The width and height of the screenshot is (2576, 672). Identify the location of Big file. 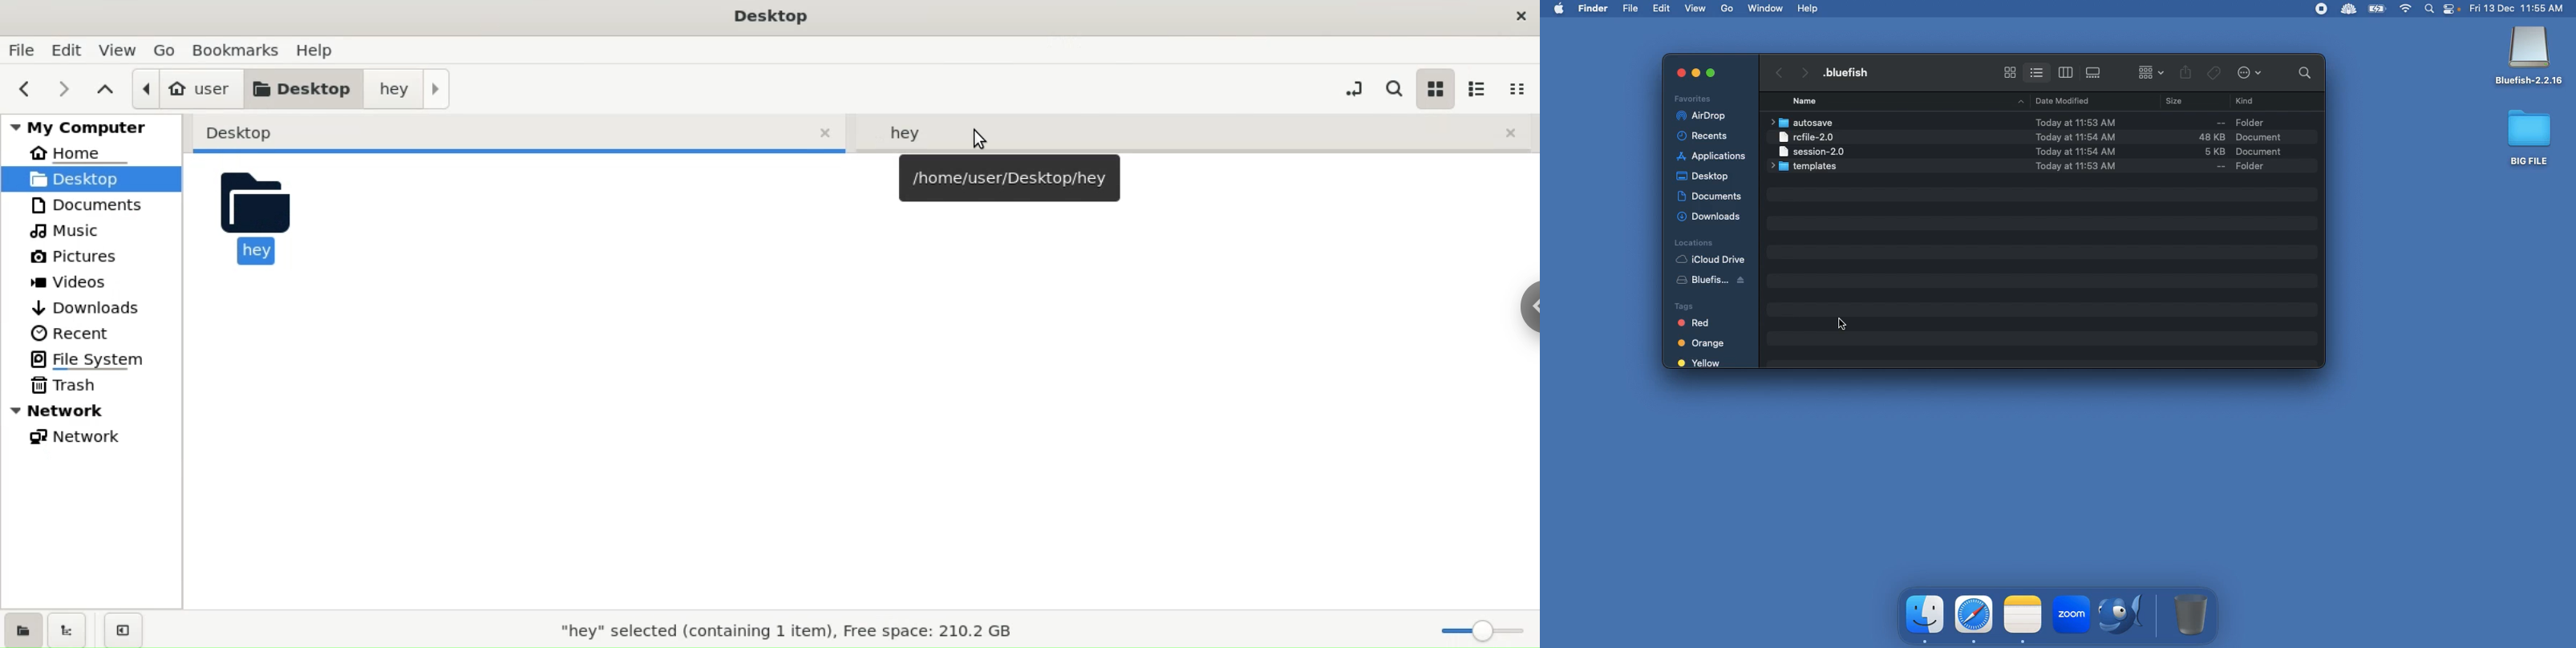
(2531, 137).